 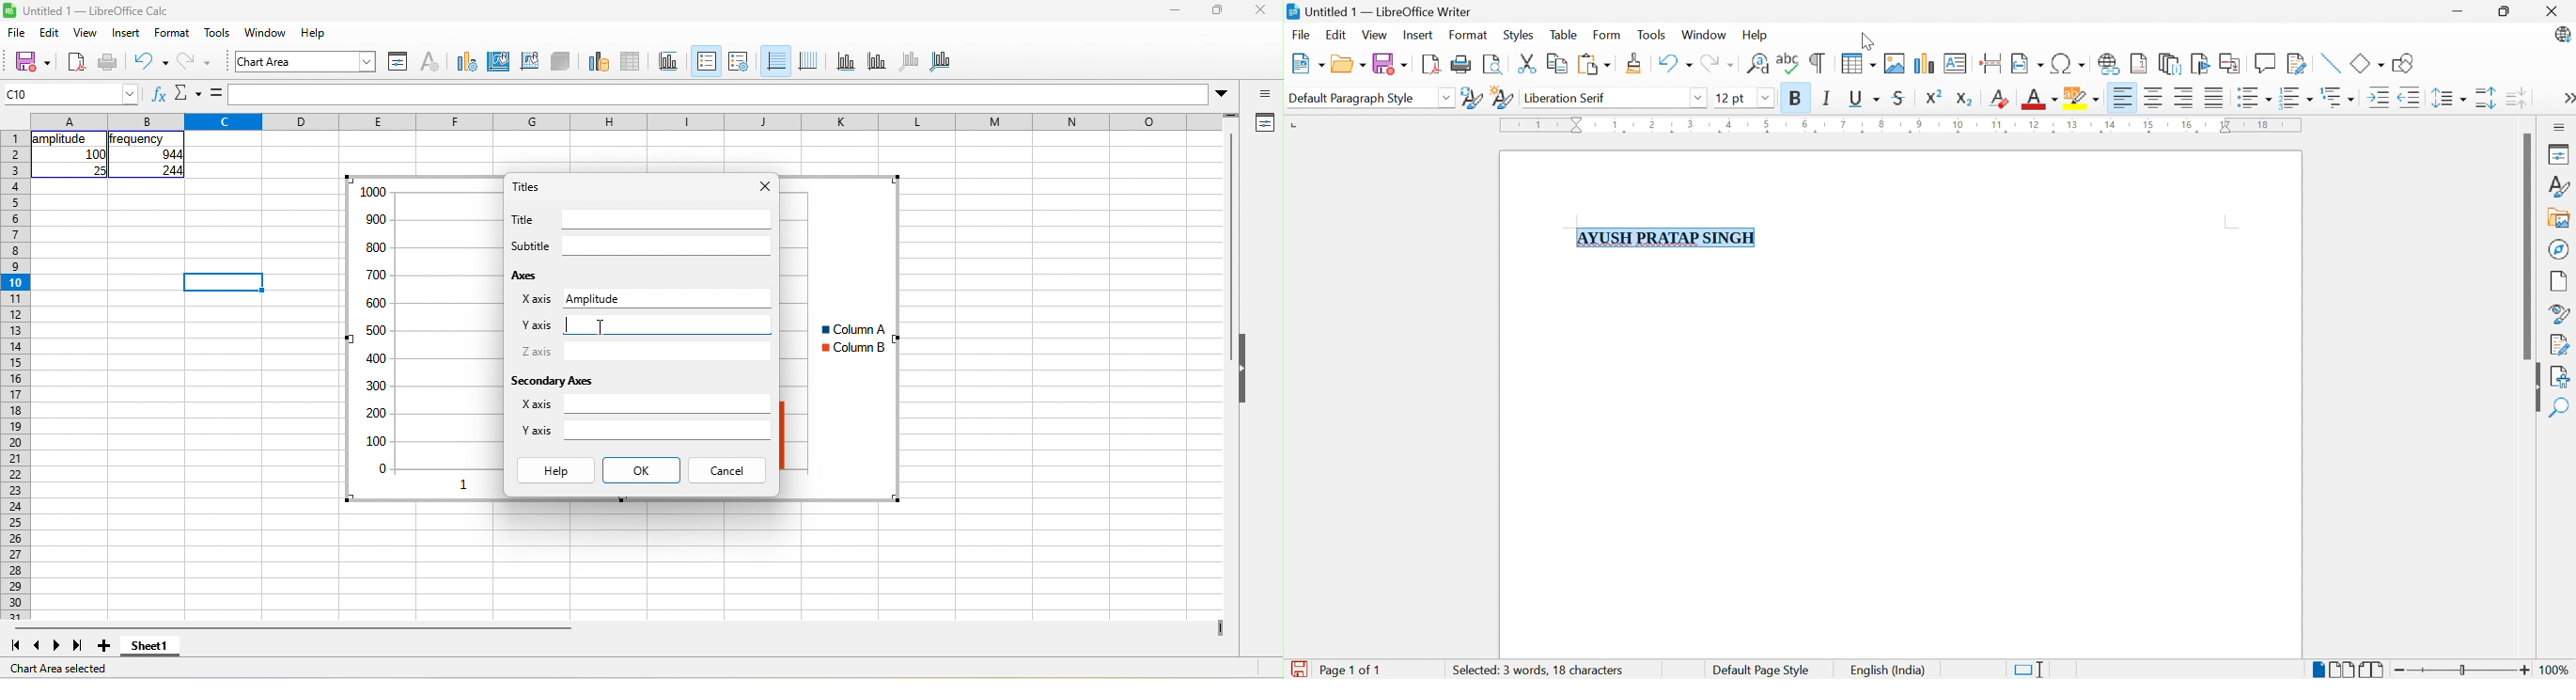 What do you see at coordinates (216, 93) in the screenshot?
I see `is equal to symbol` at bounding box center [216, 93].